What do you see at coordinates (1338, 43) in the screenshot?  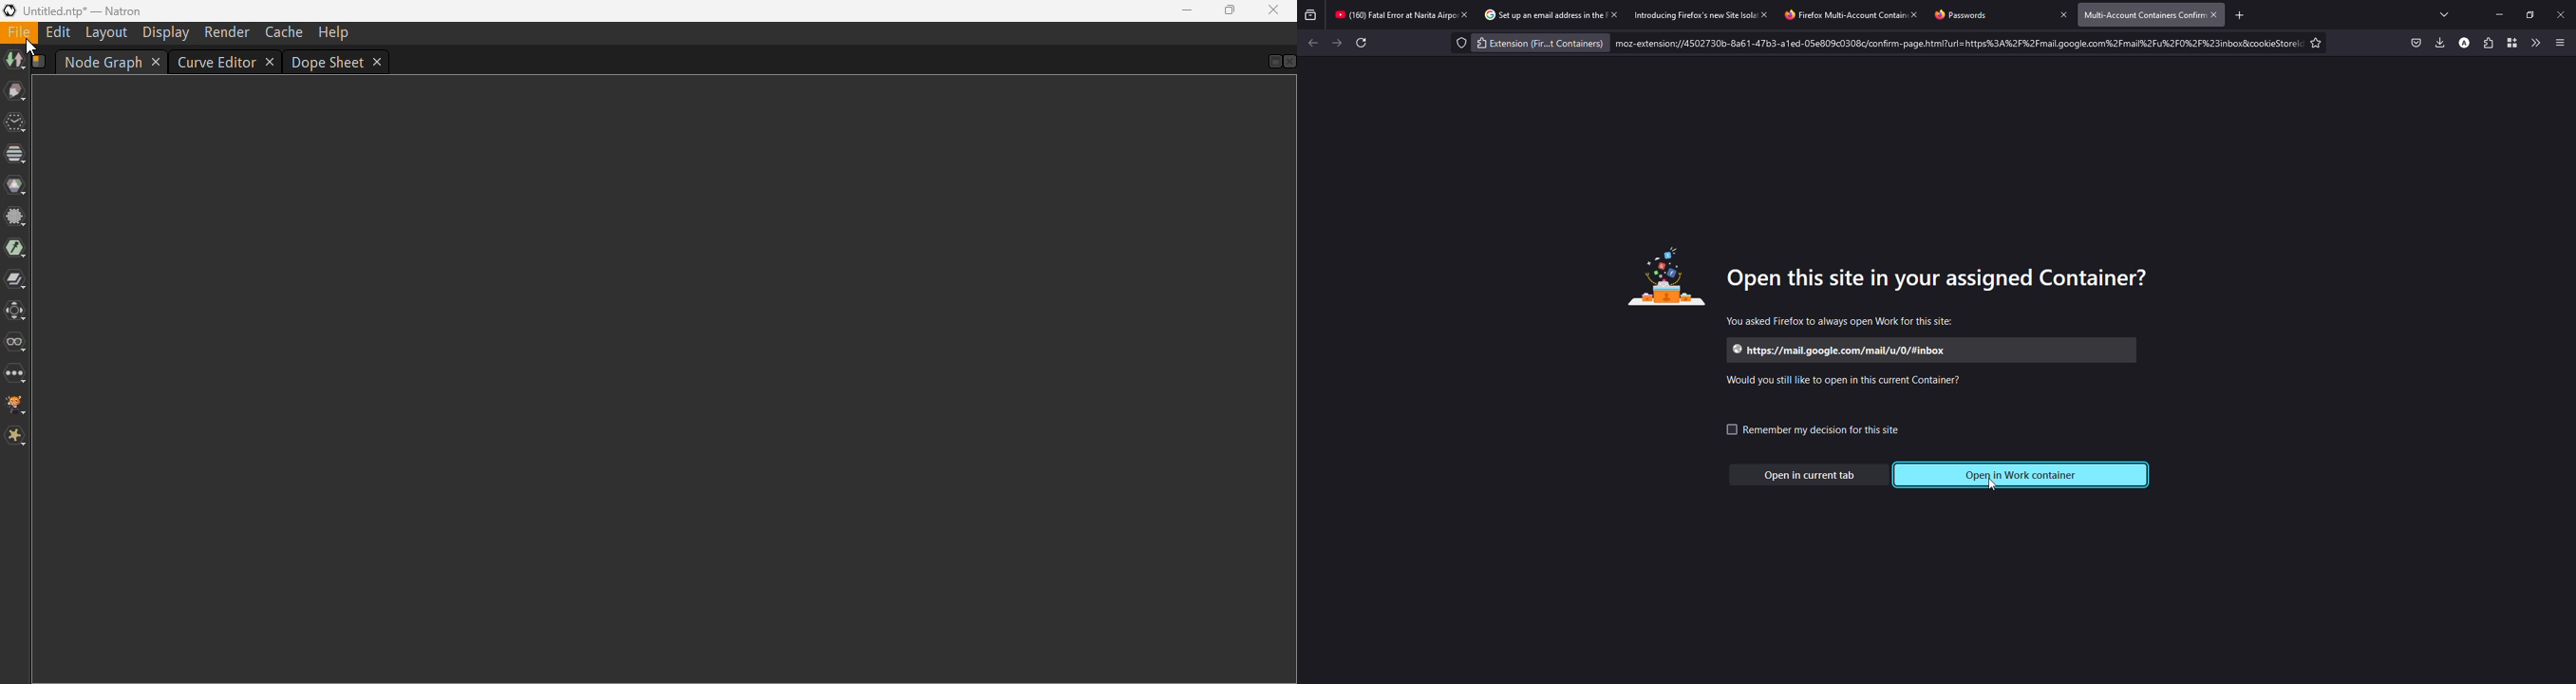 I see `forward` at bounding box center [1338, 43].